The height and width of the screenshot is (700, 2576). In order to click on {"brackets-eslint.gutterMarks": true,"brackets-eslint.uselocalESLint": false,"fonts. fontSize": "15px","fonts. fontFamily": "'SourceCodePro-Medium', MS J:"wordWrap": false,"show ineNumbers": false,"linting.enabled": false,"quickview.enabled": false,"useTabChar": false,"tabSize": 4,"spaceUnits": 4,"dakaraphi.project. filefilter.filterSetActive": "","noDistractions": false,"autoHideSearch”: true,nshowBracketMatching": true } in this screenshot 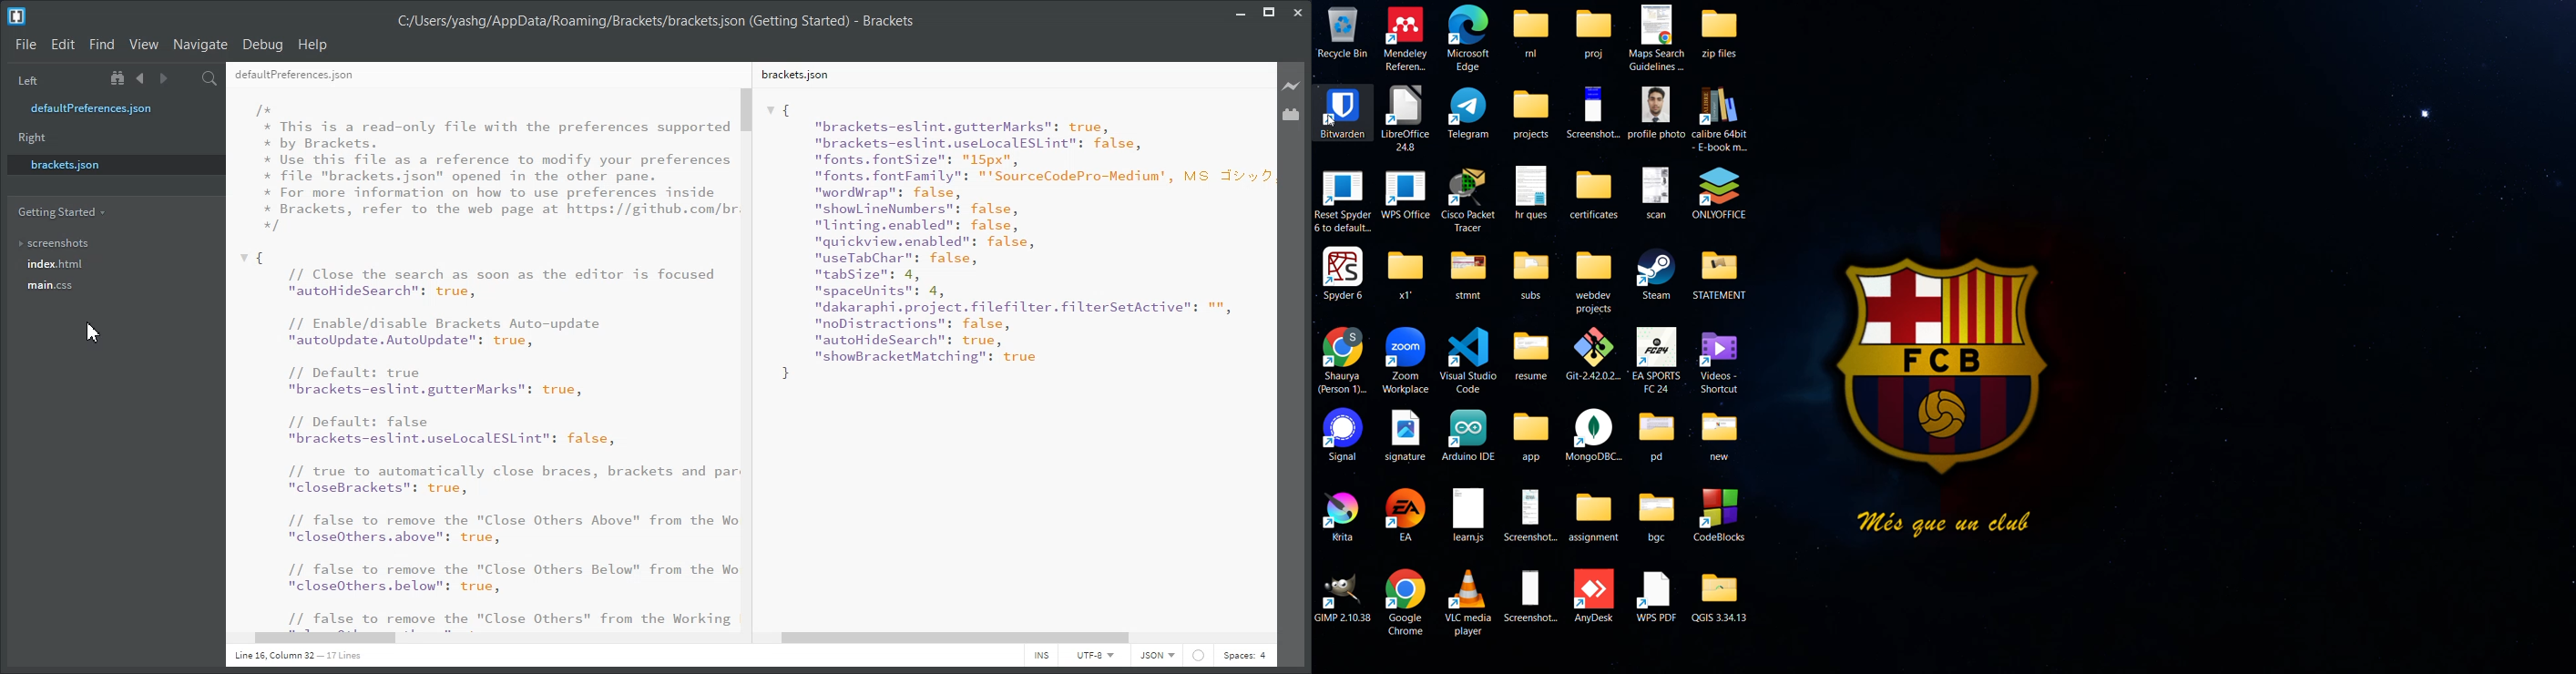, I will do `click(1017, 241)`.